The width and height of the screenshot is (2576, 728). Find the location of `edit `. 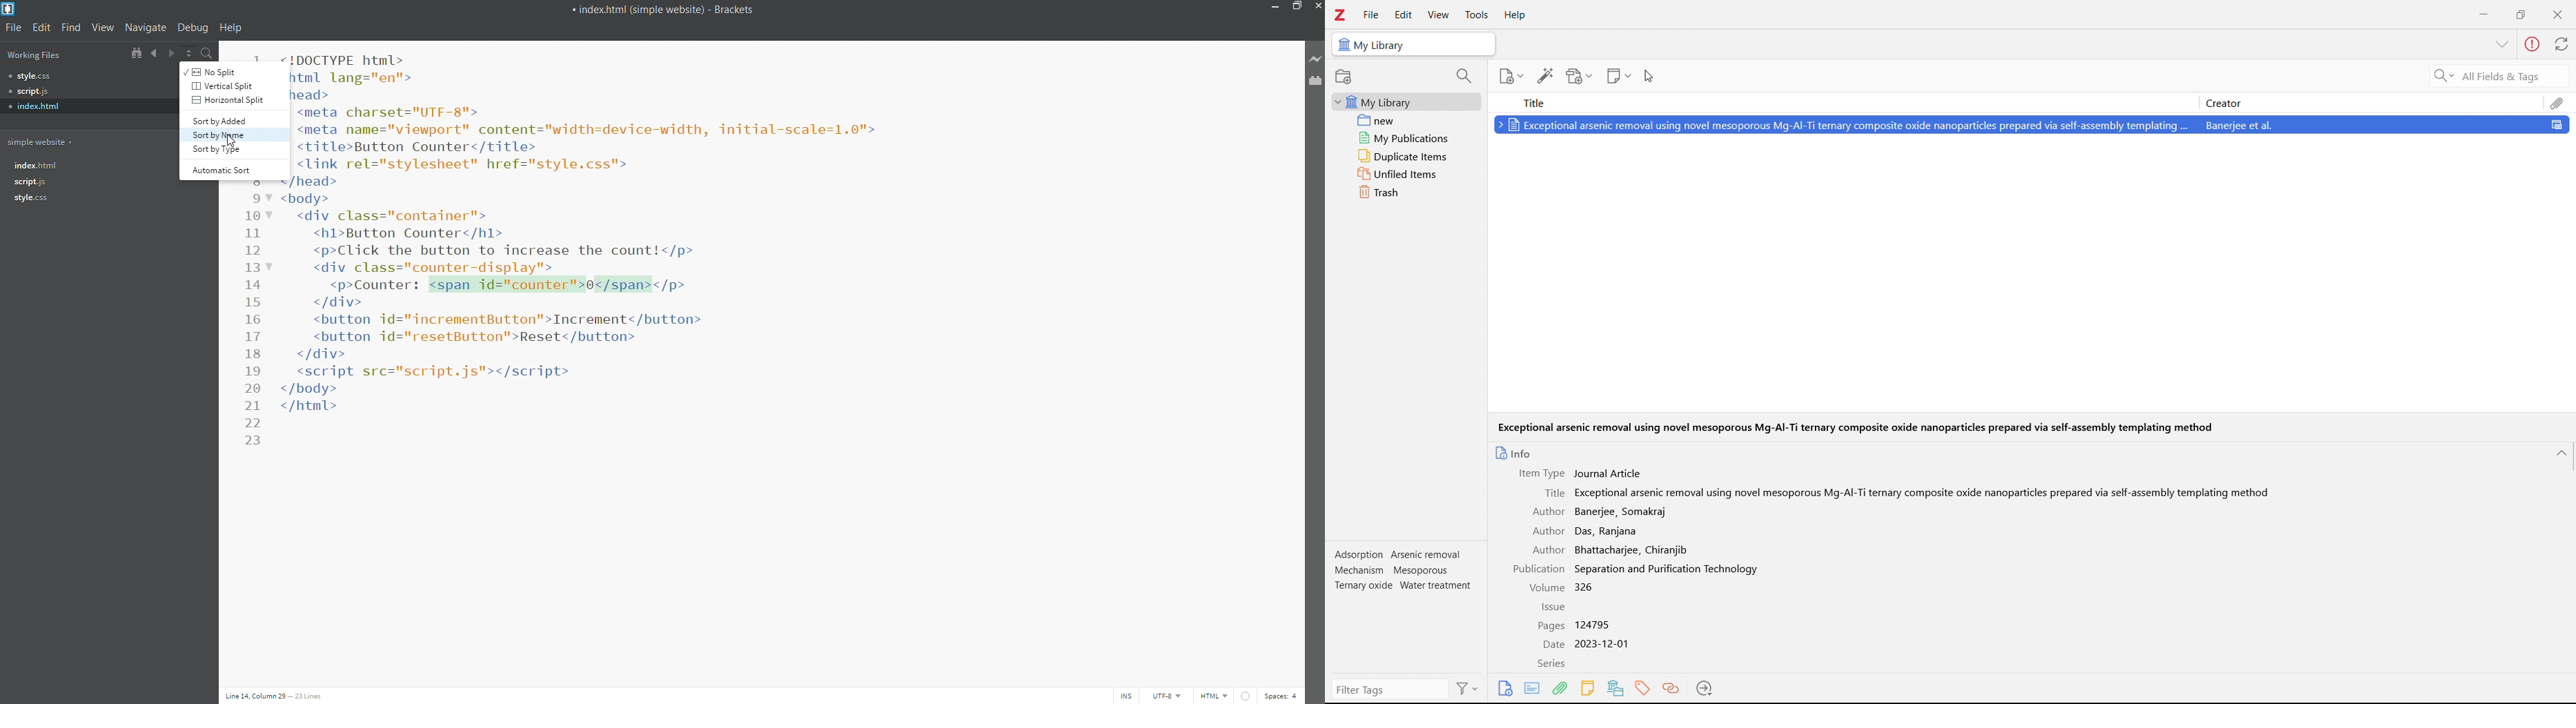

edit  is located at coordinates (39, 26).